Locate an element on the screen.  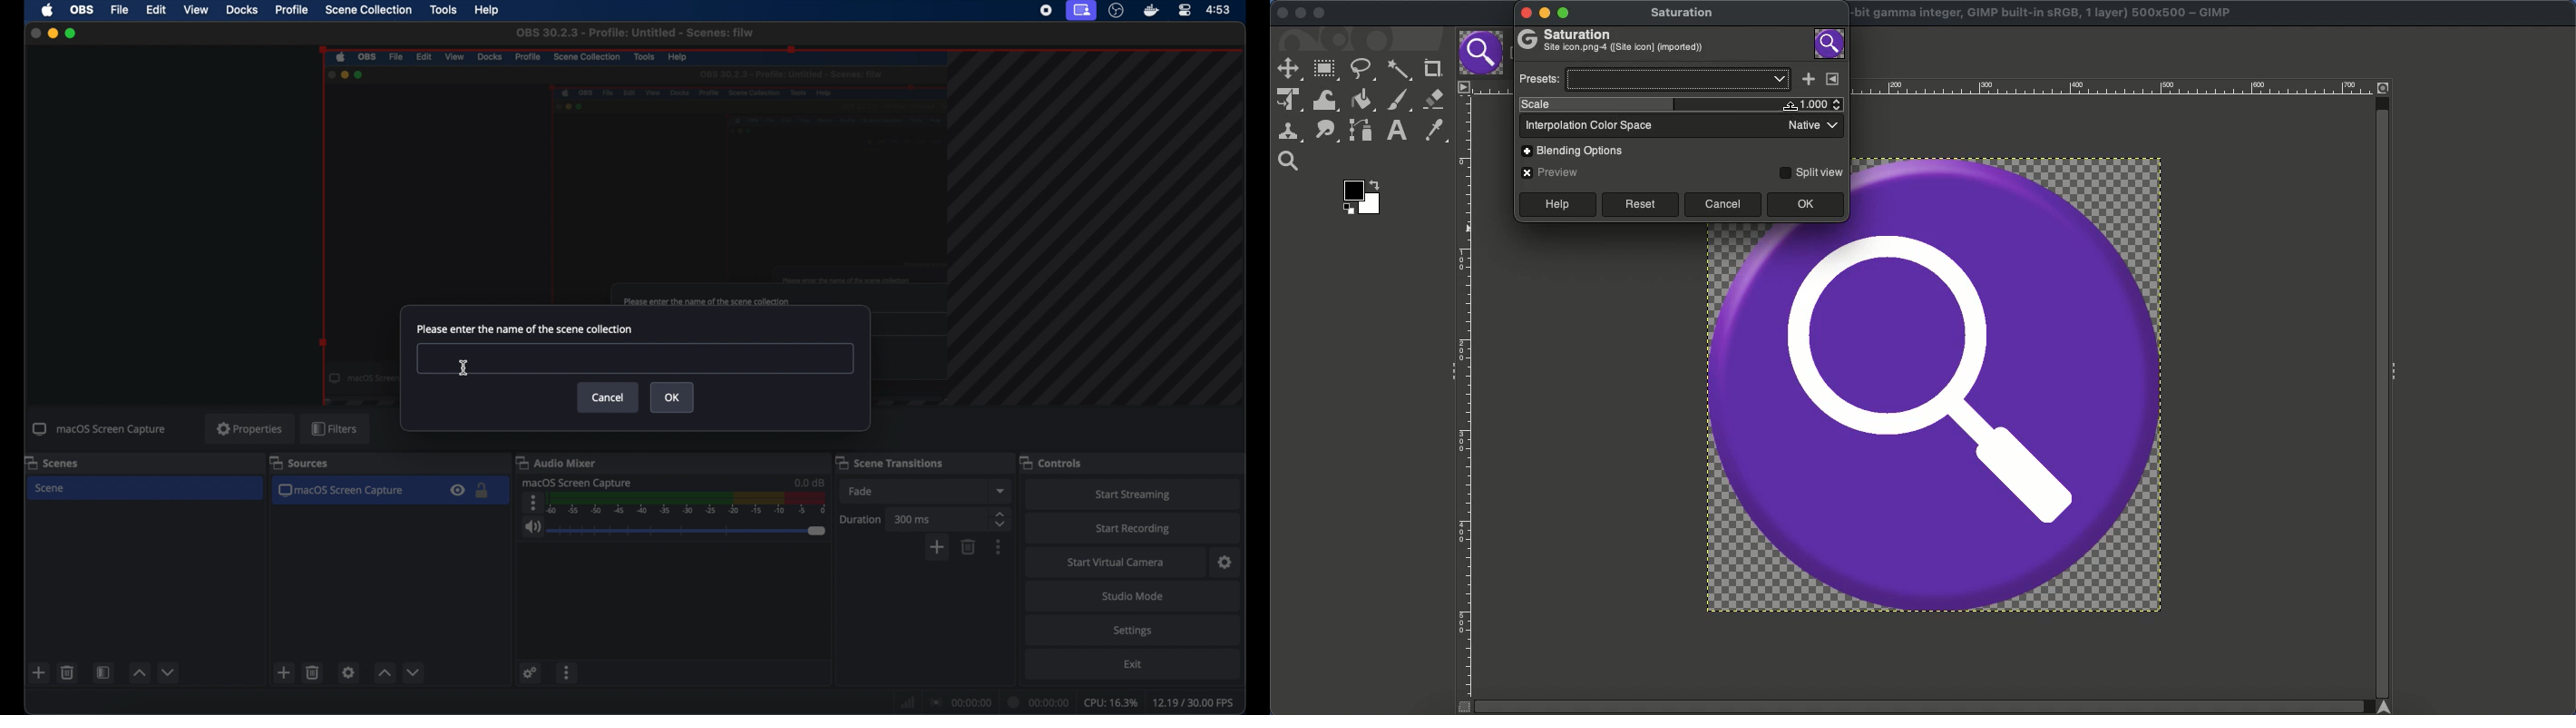
macOS screen capture is located at coordinates (99, 430).